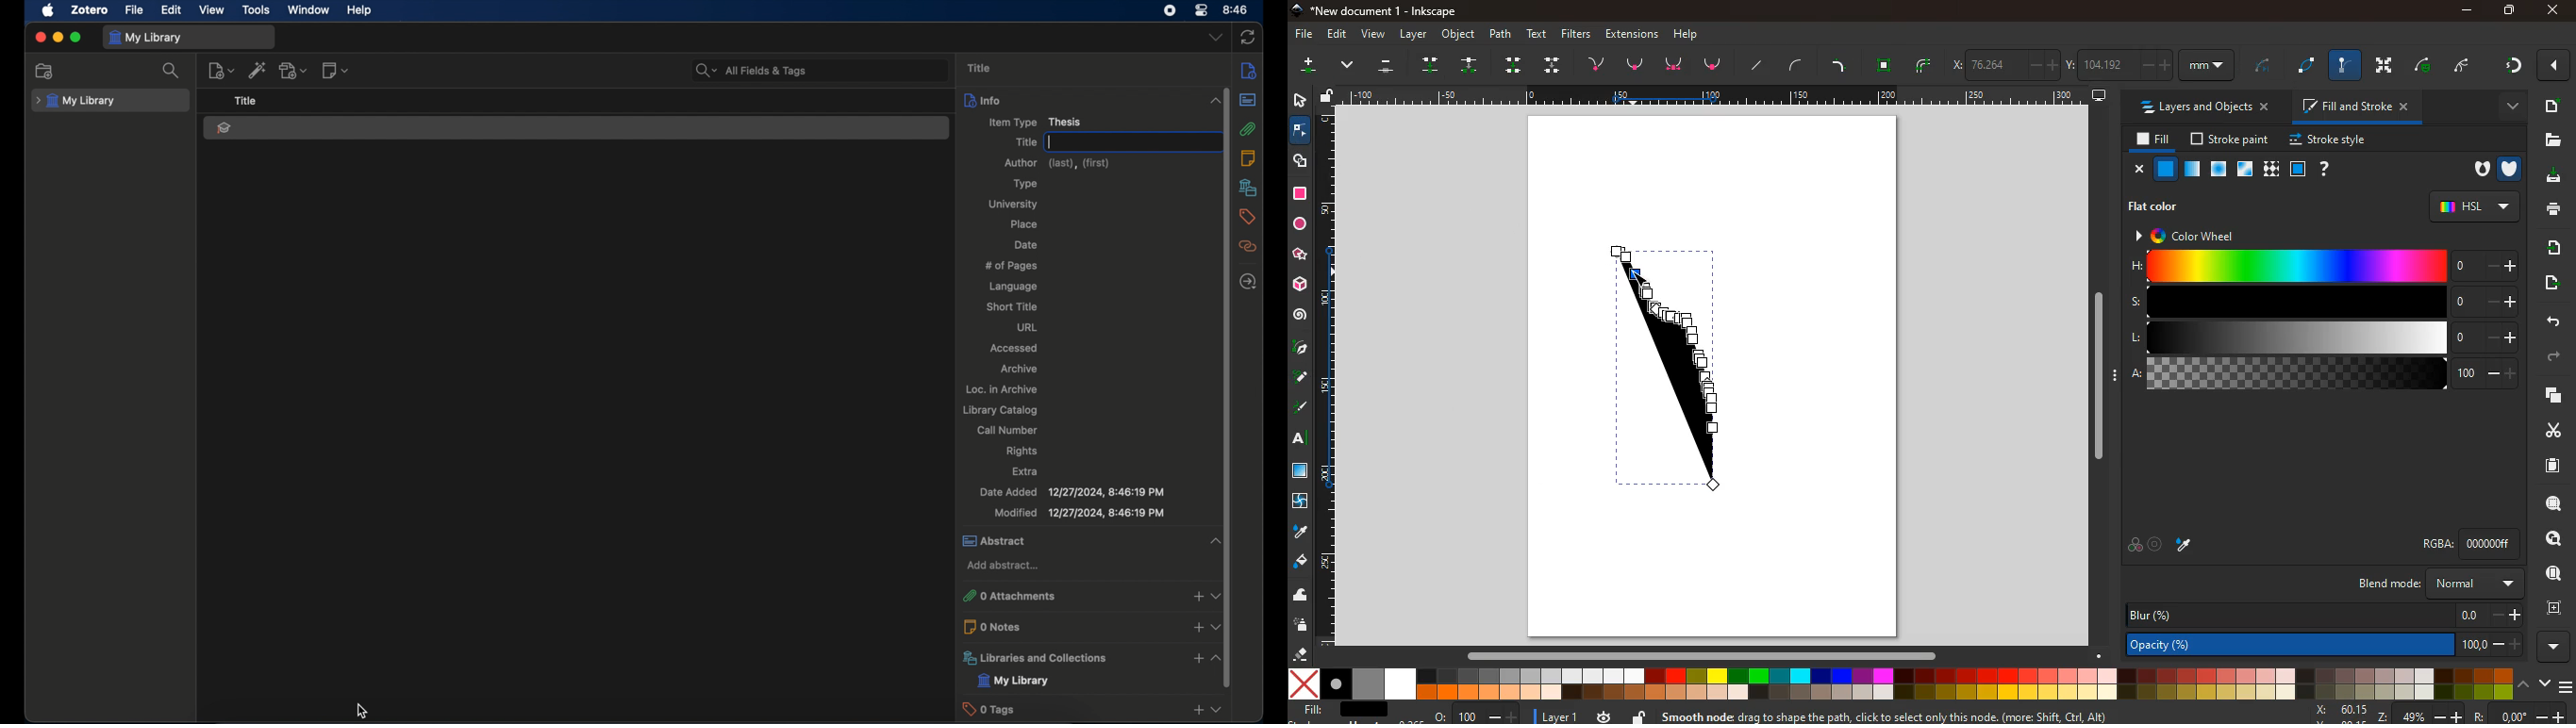  What do you see at coordinates (1127, 142) in the screenshot?
I see `text input` at bounding box center [1127, 142].